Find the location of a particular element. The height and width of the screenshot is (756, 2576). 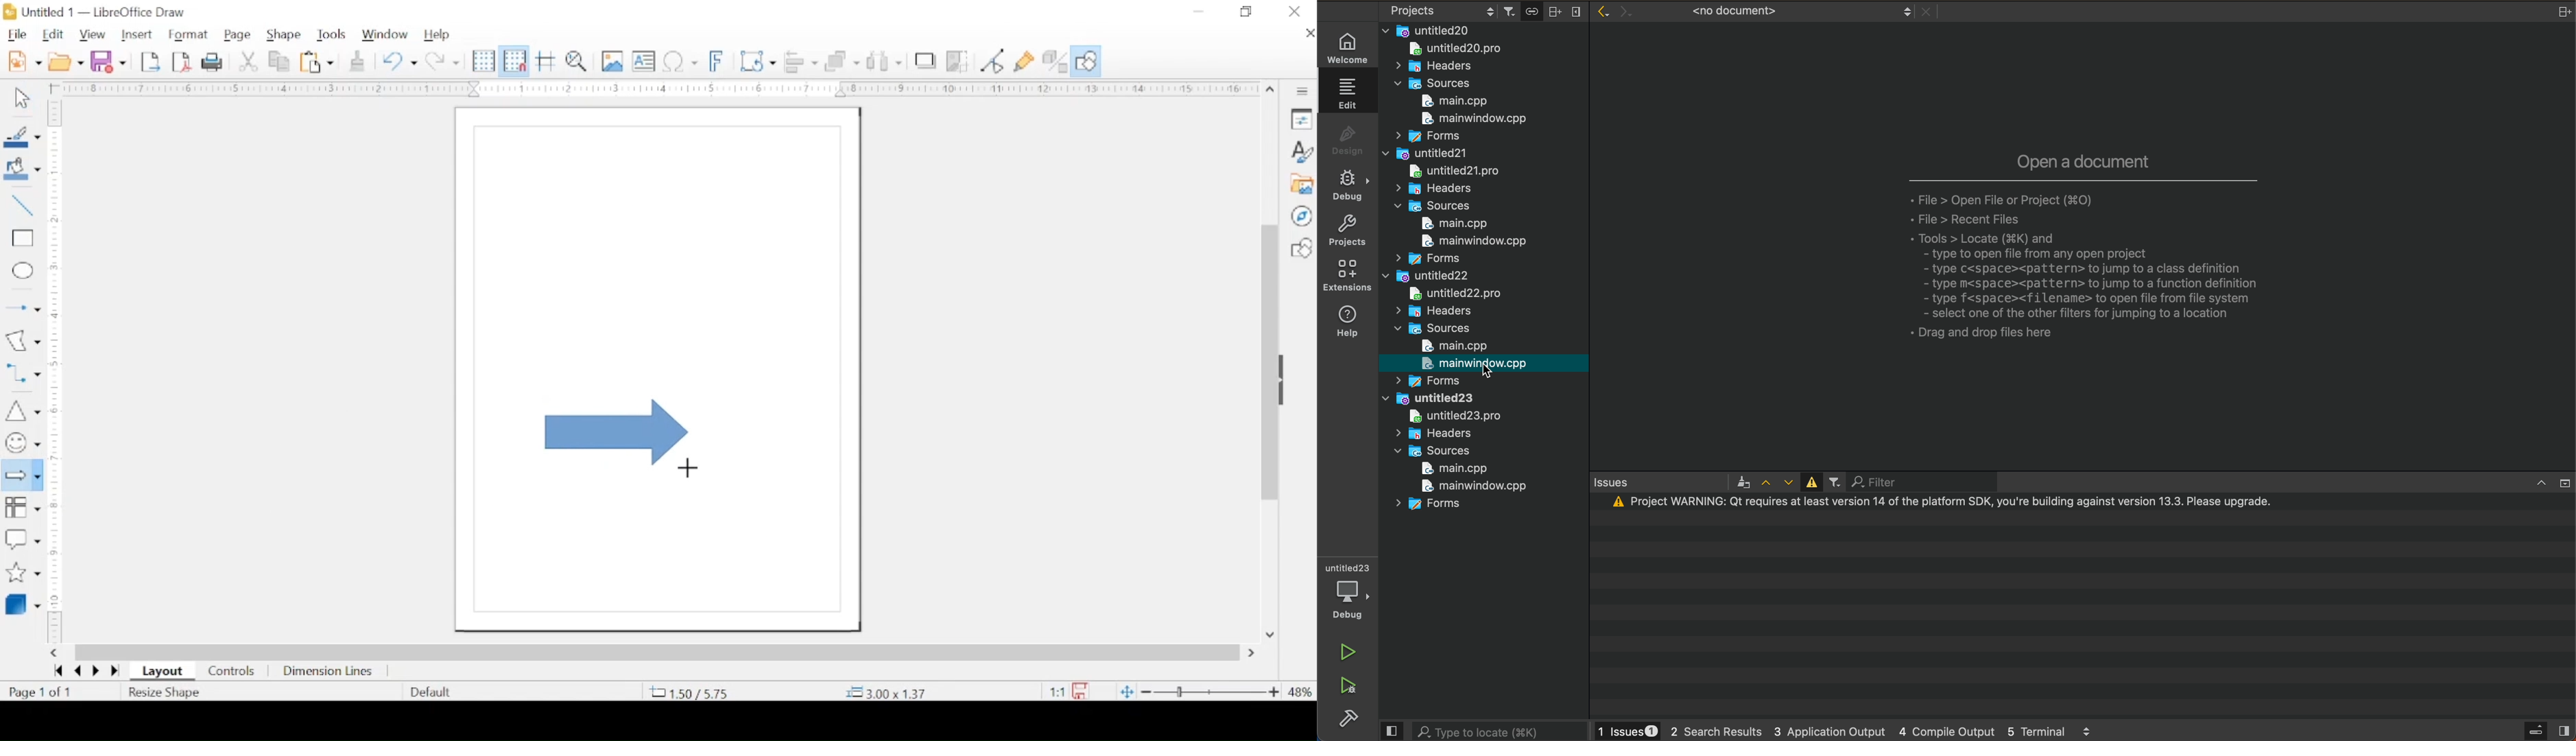

close is located at coordinates (1309, 33).